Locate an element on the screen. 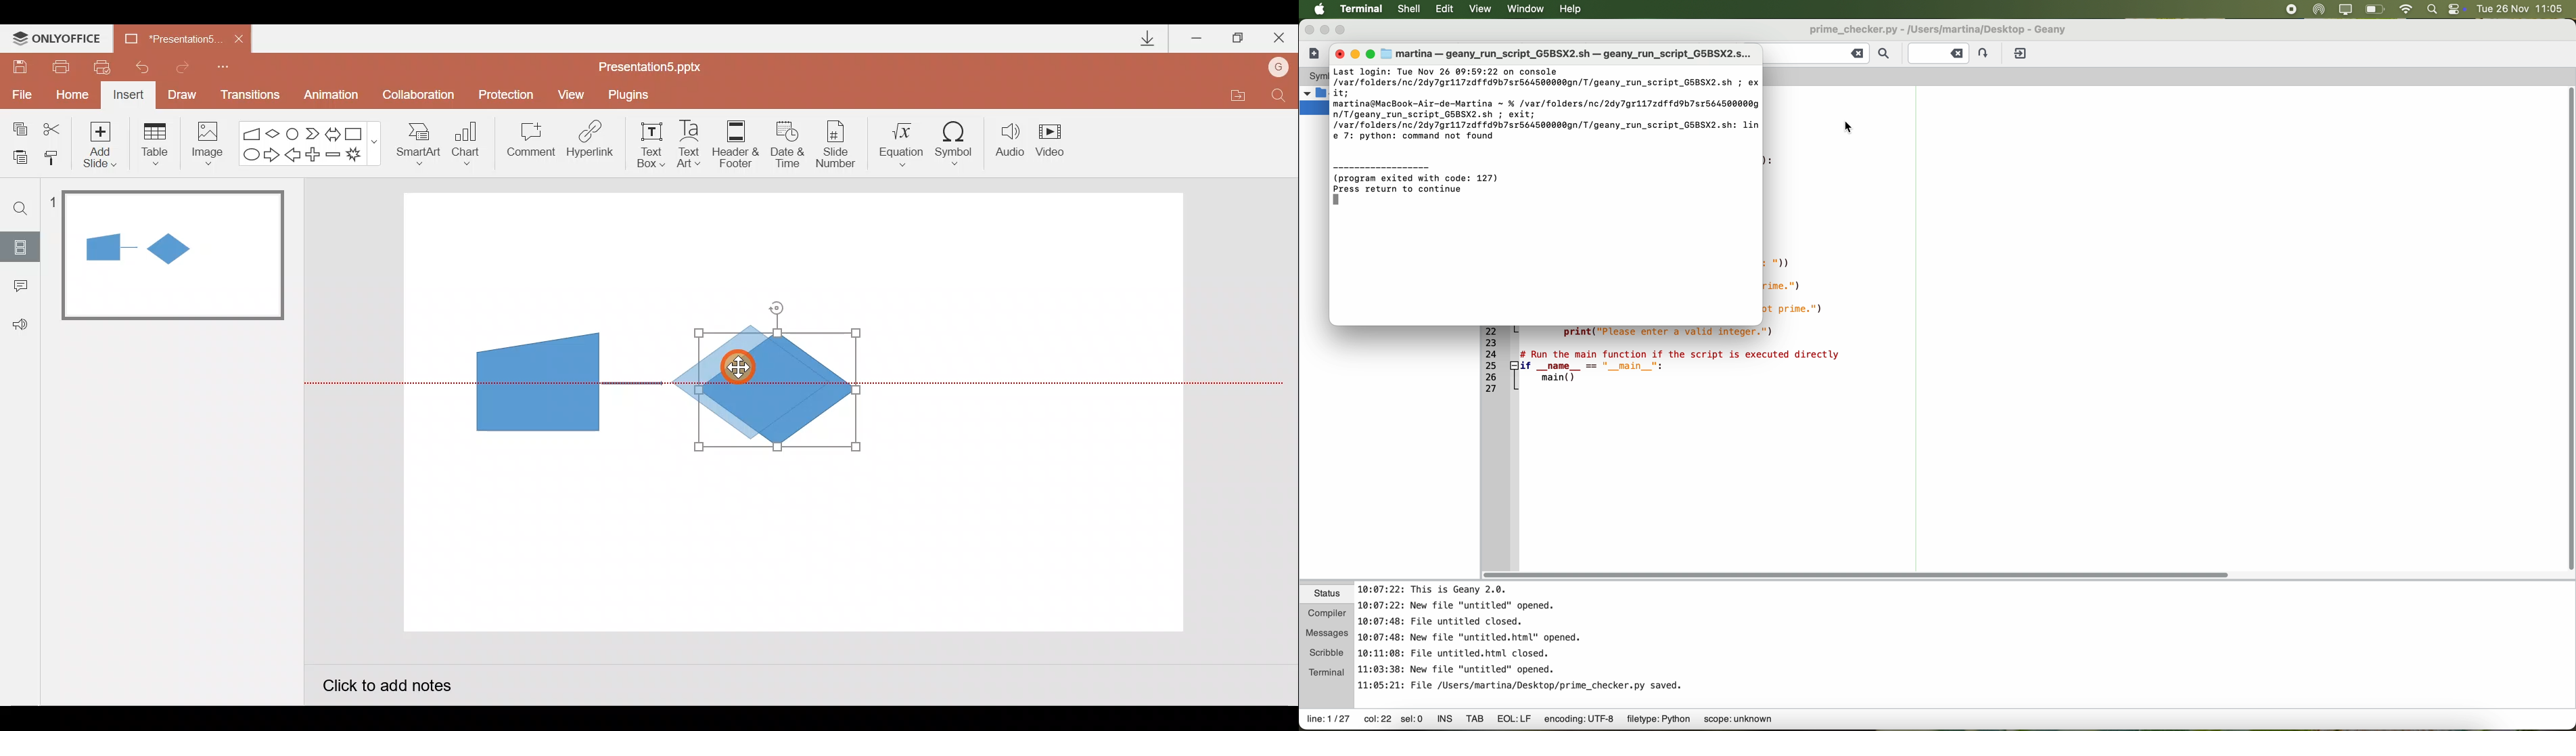 The width and height of the screenshot is (2576, 756). status is located at coordinates (1328, 594).